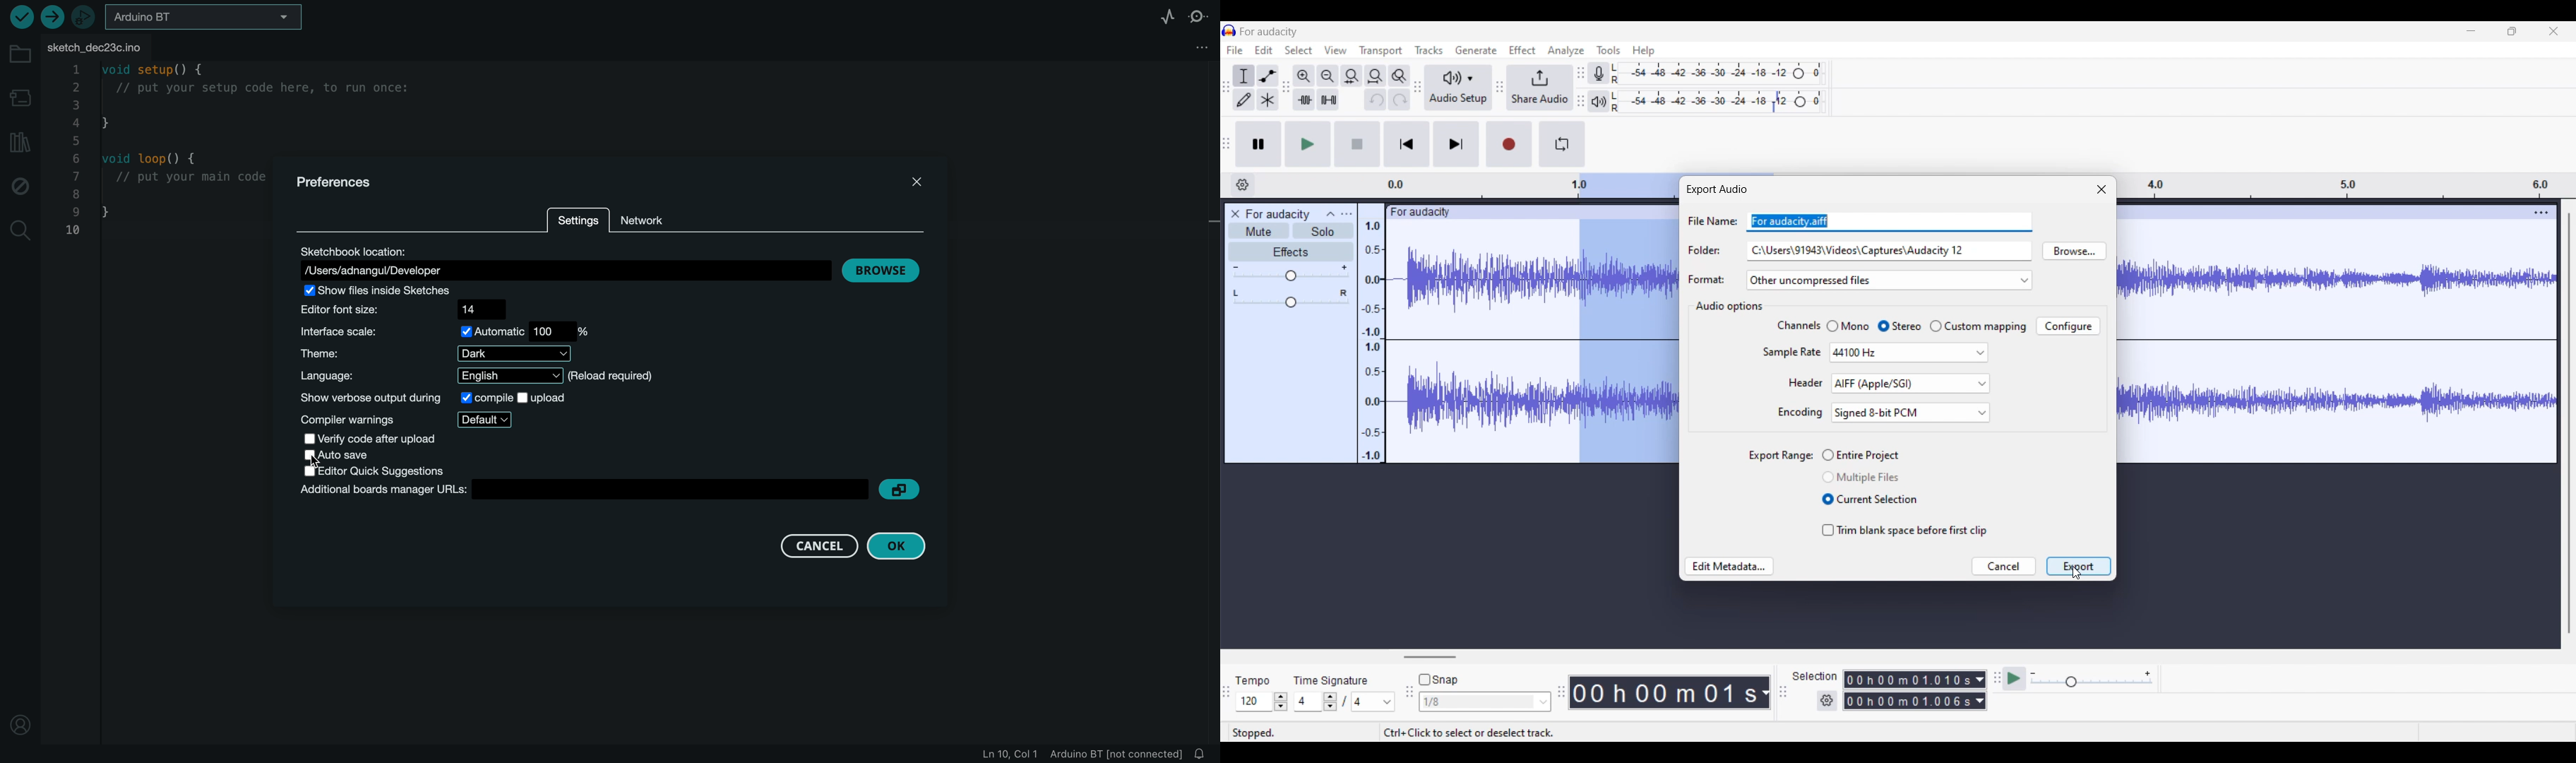 This screenshot has height=784, width=2576. I want to click on 44100 Hz v, so click(1908, 353).